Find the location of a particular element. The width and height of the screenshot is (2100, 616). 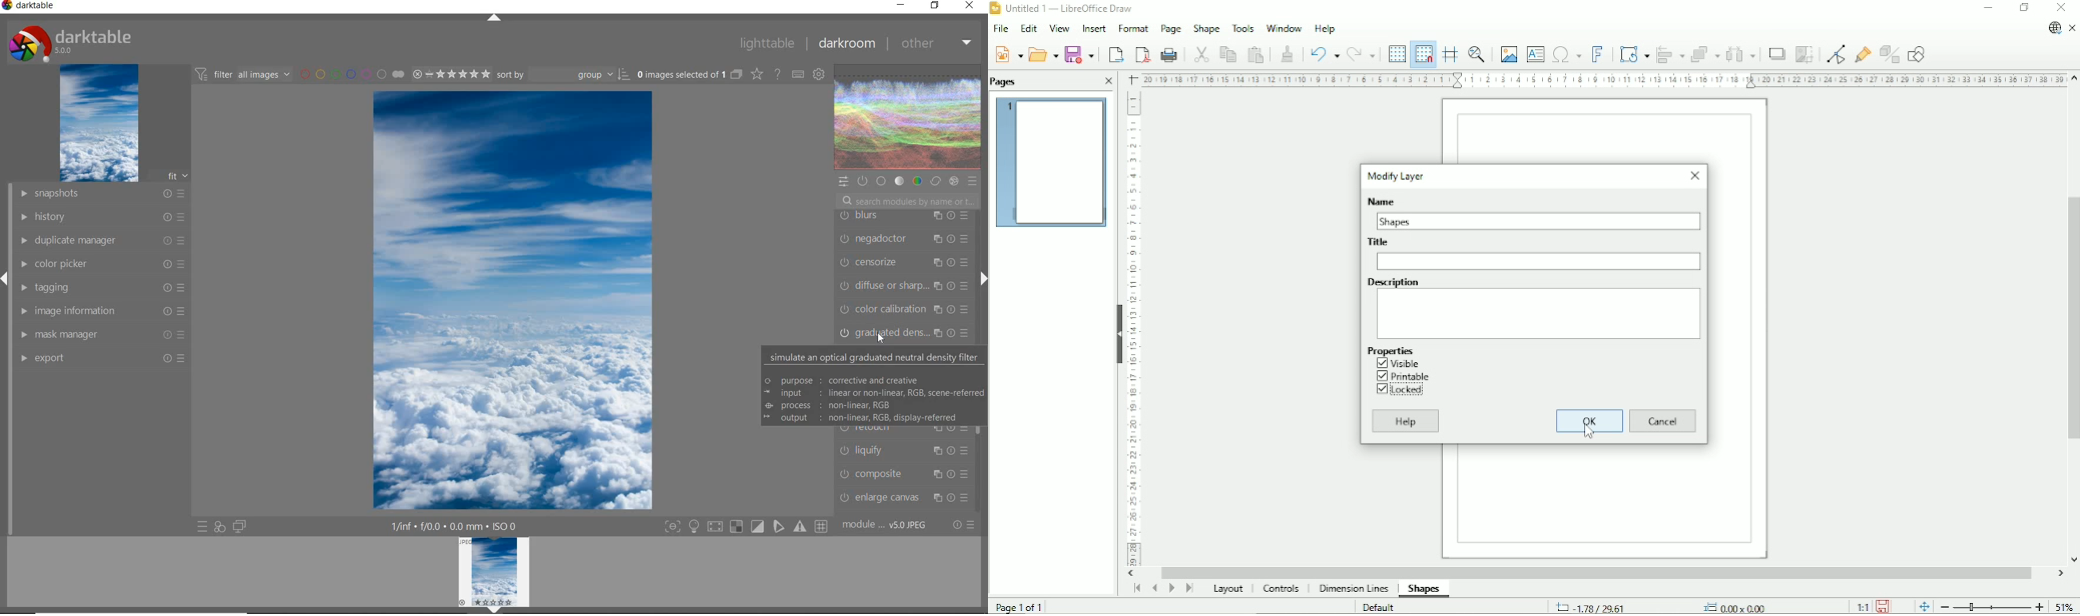

Scaling factor is located at coordinates (1862, 606).